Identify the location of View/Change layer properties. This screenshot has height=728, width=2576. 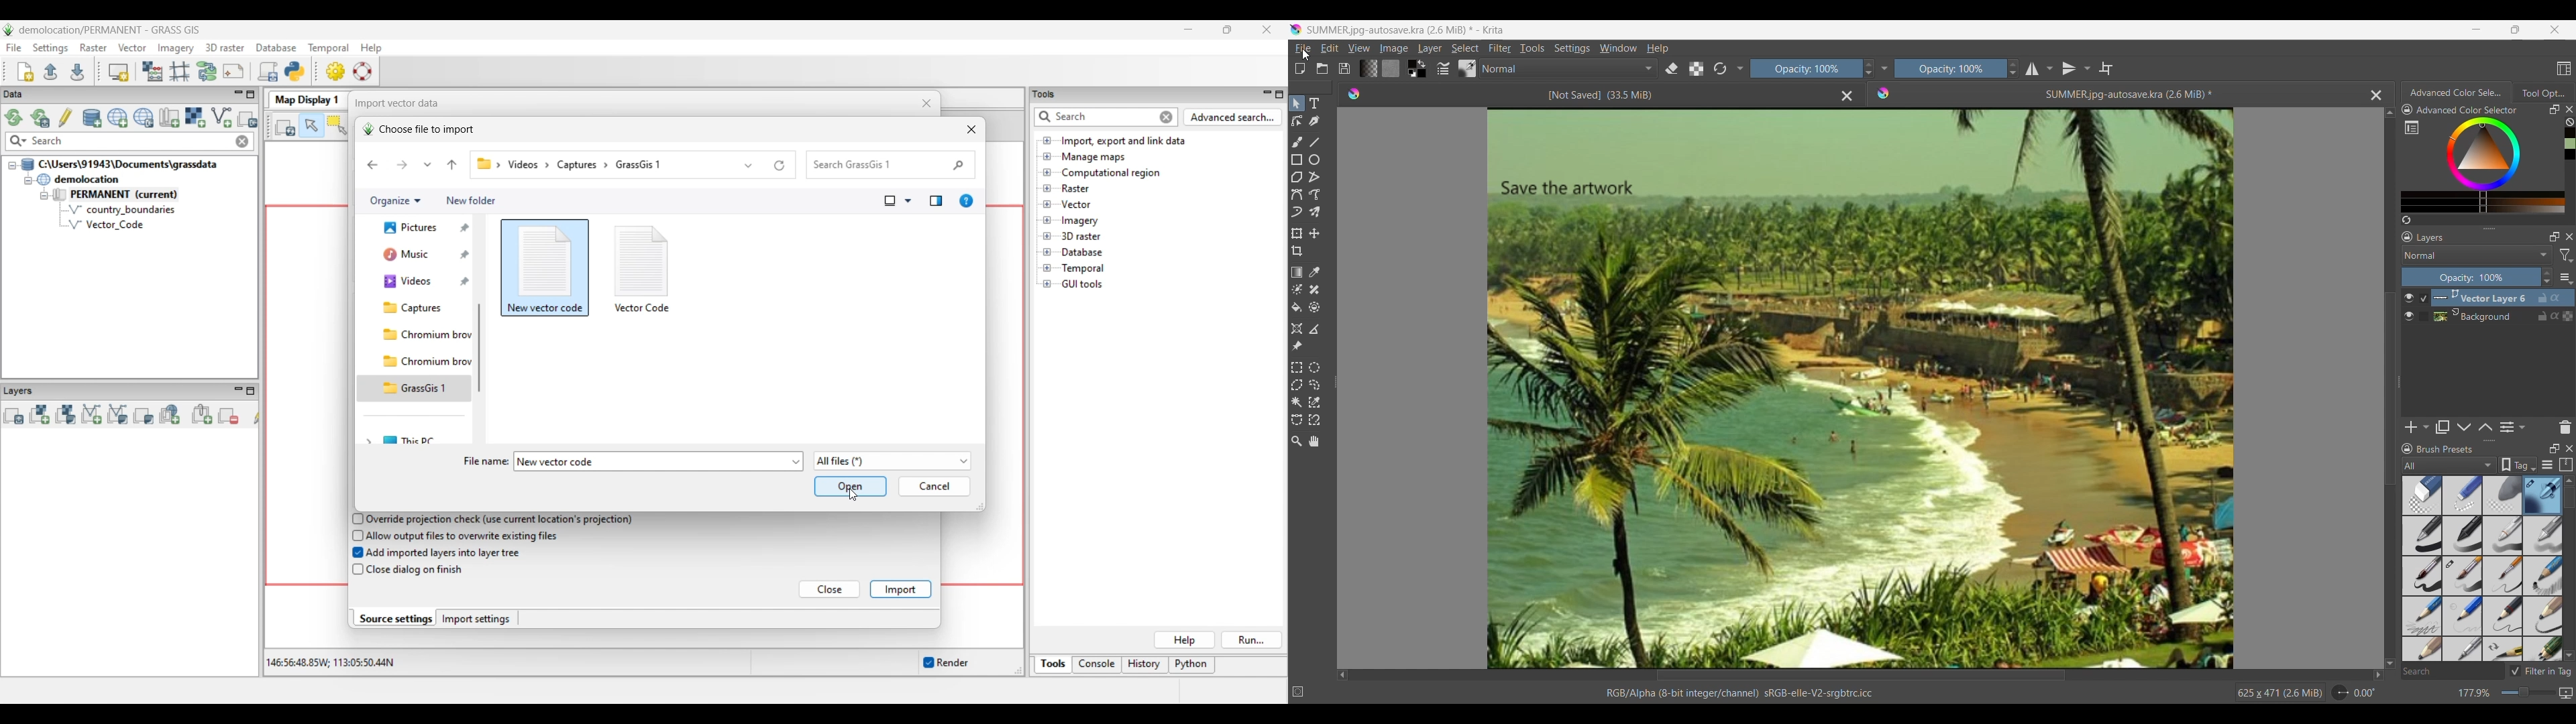
(2512, 427).